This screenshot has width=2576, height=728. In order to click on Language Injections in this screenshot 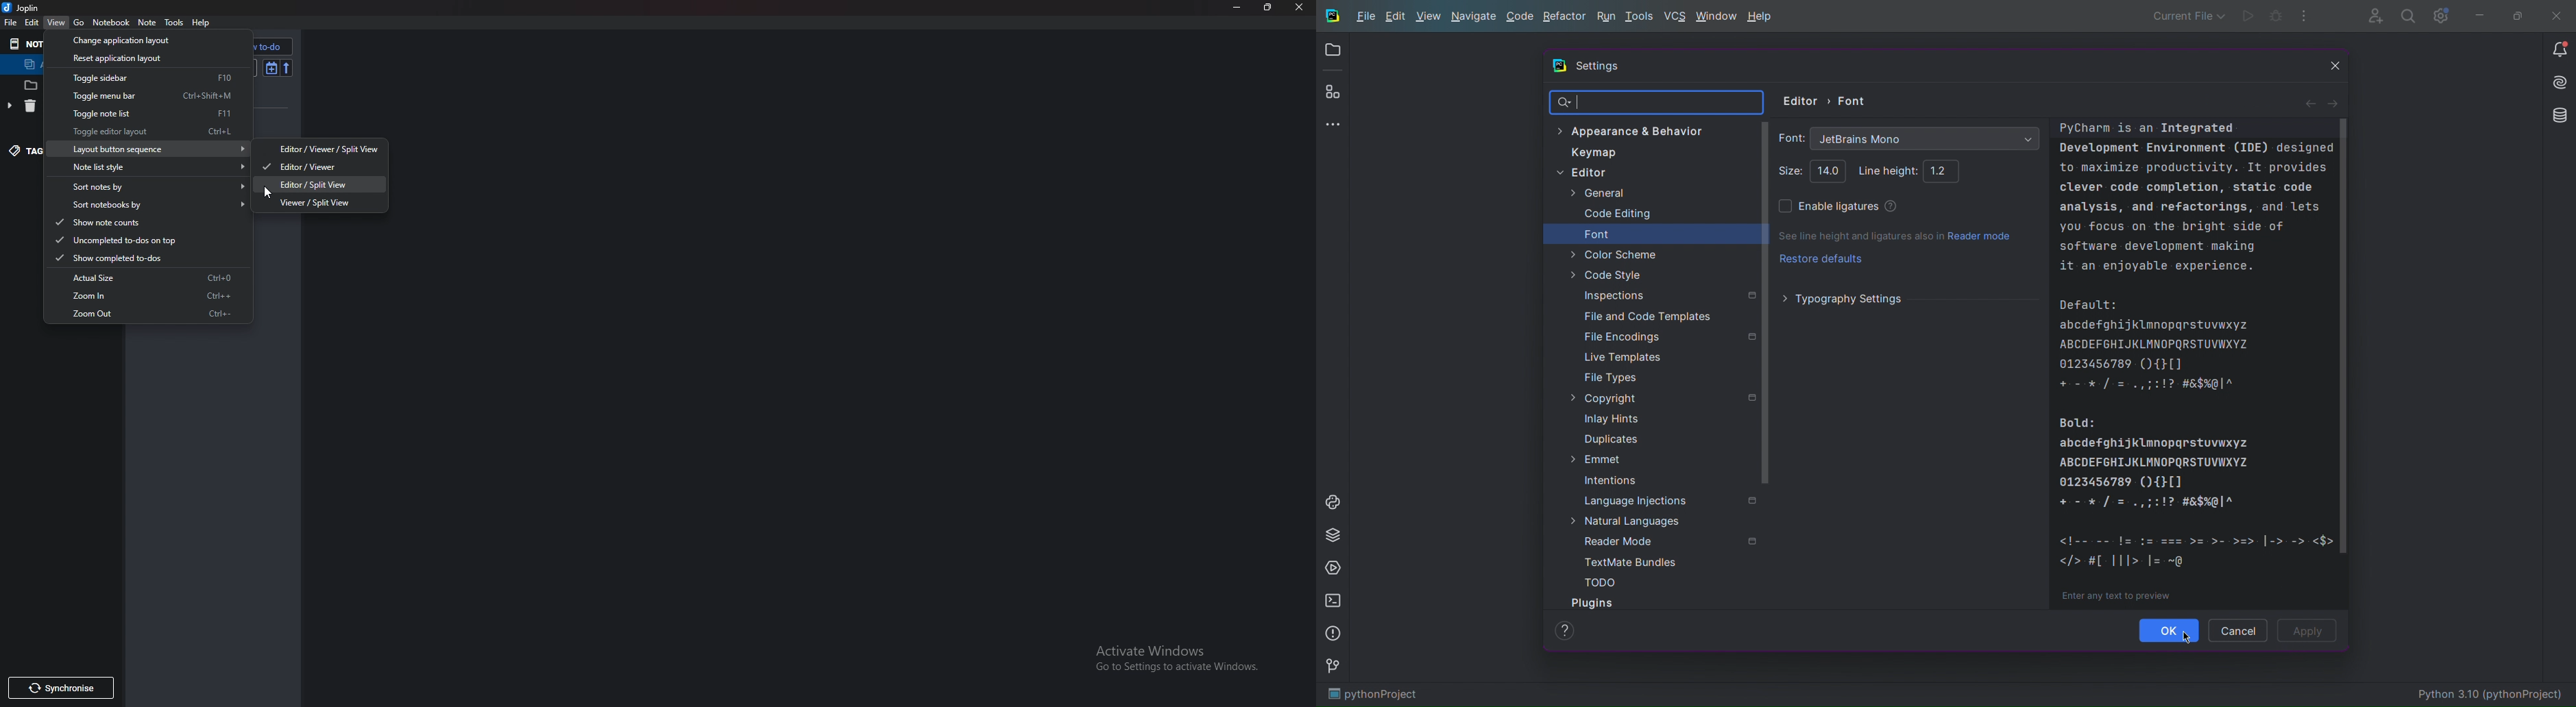, I will do `click(1674, 501)`.